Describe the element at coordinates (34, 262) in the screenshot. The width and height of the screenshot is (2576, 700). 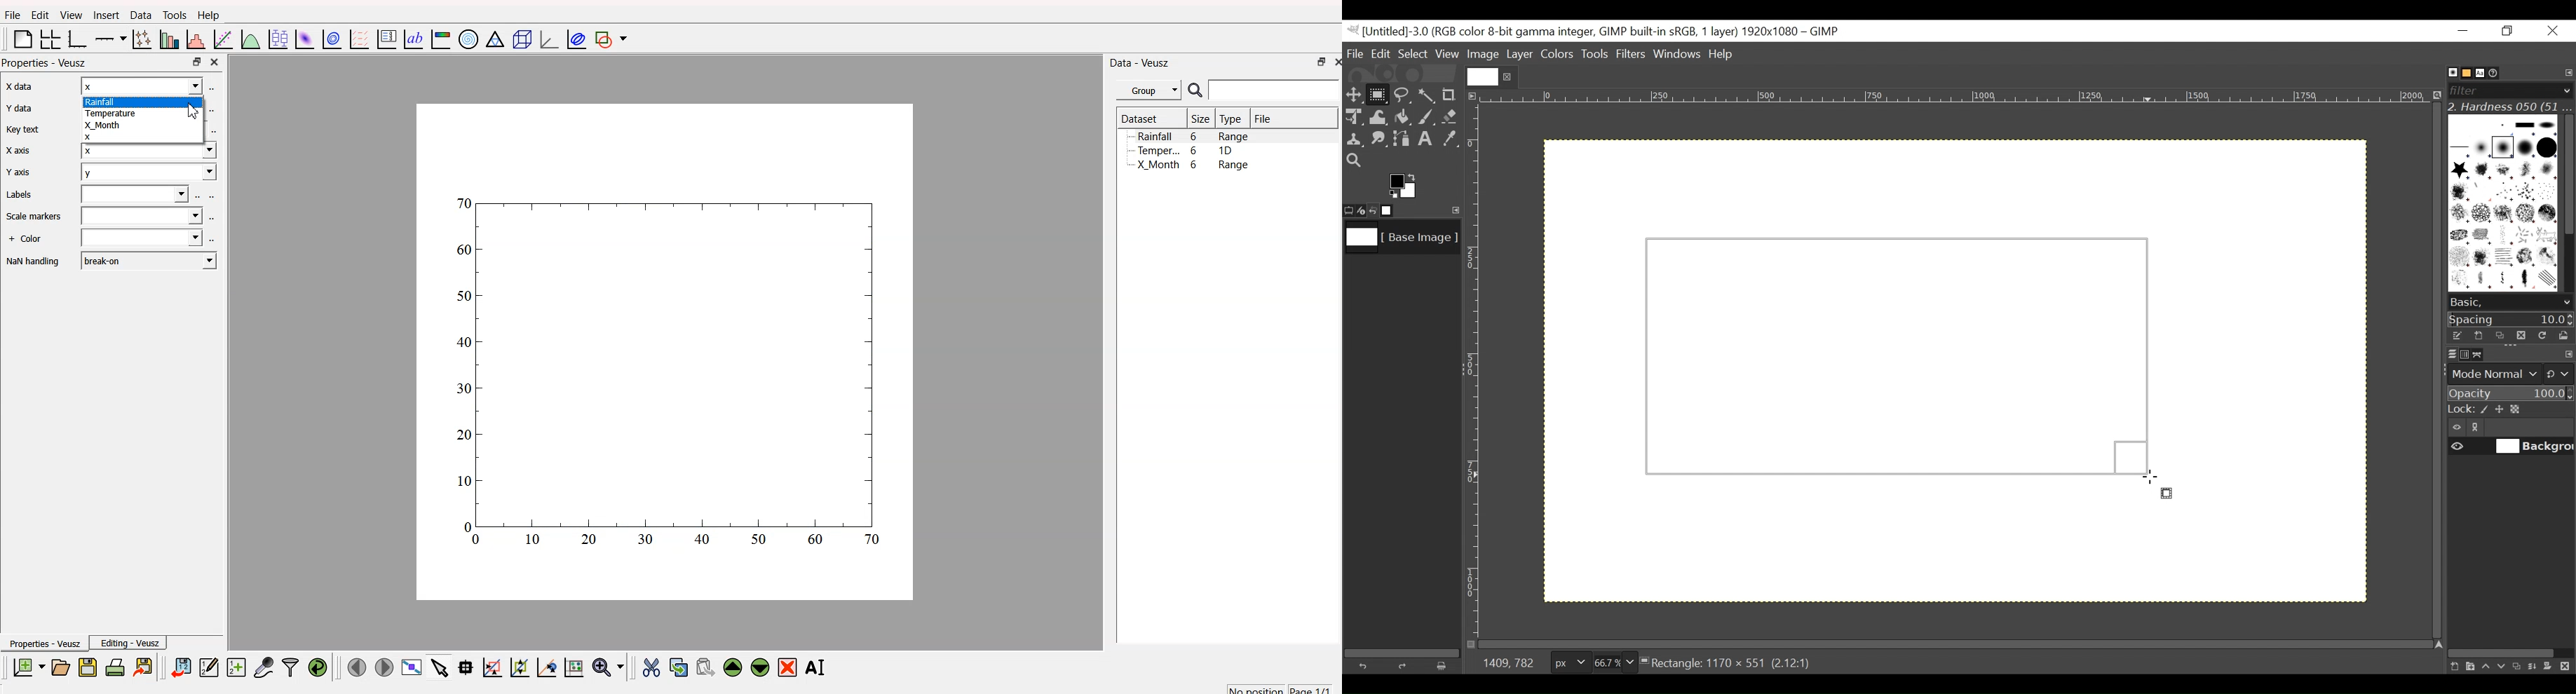
I see `NaN handling` at that location.